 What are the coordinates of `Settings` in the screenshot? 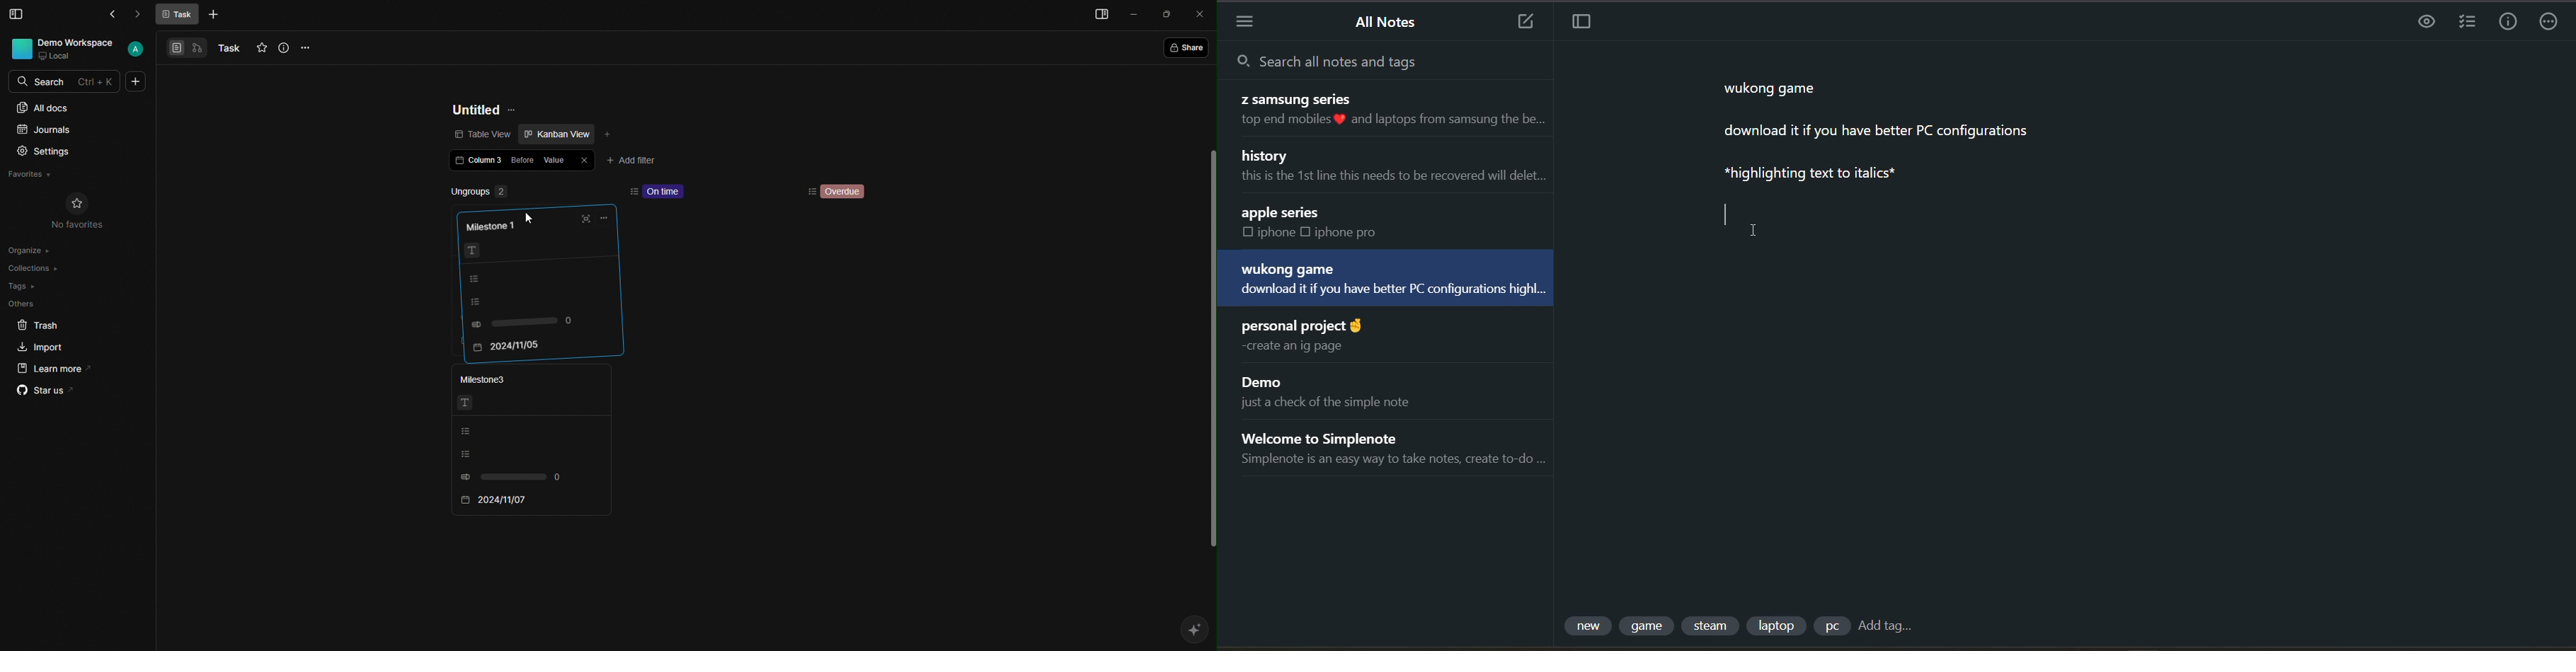 It's located at (43, 151).